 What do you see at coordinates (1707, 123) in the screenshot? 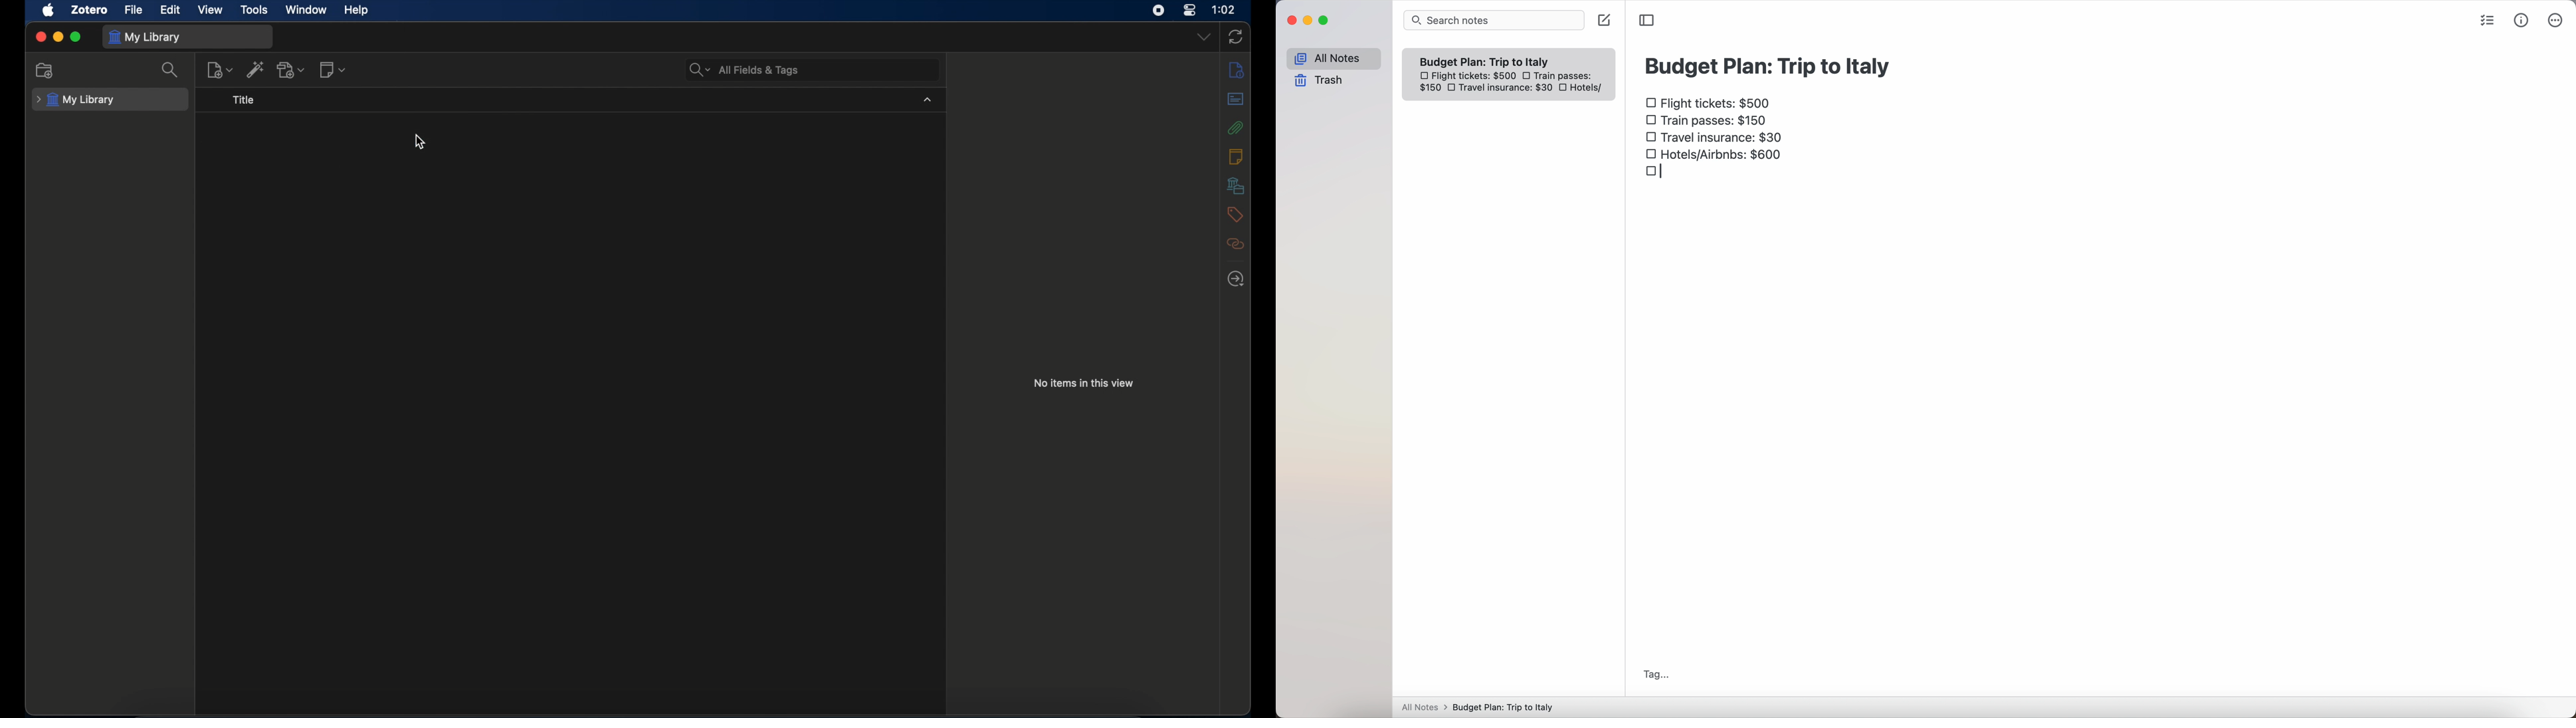
I see `train passes $150 checkbox` at bounding box center [1707, 123].